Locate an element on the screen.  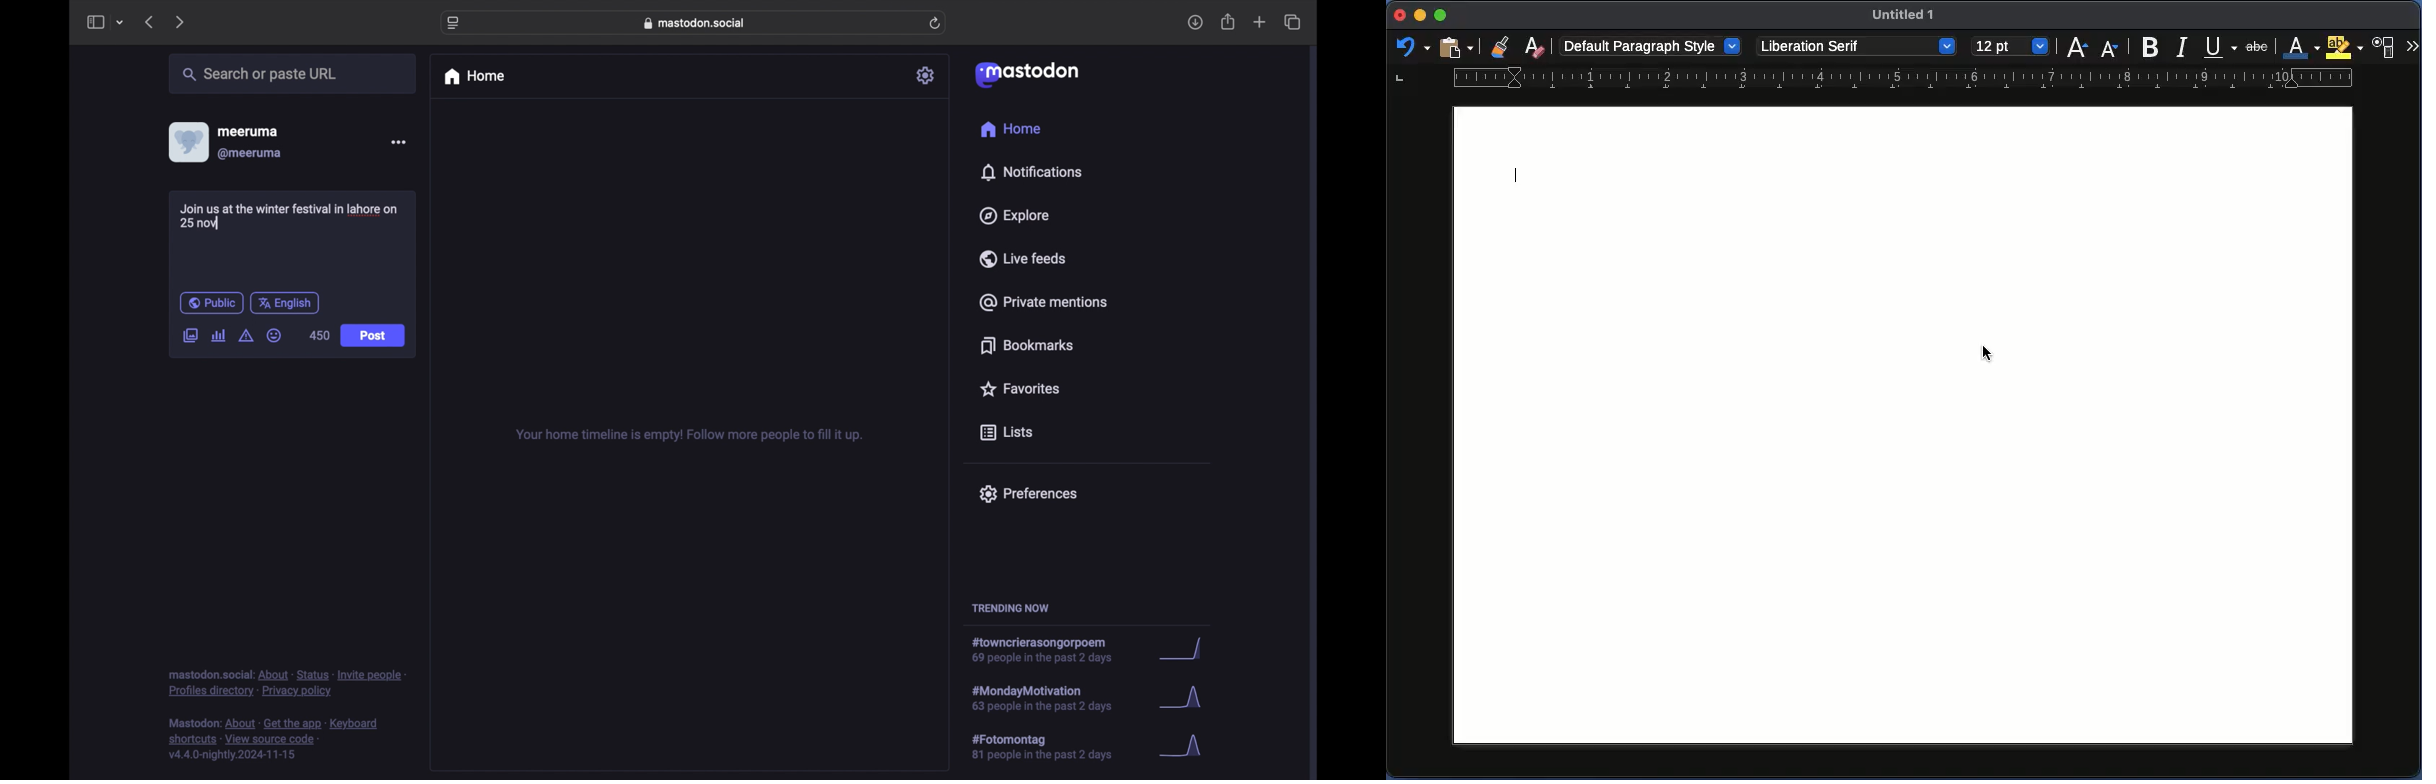
trending now is located at coordinates (1010, 608).